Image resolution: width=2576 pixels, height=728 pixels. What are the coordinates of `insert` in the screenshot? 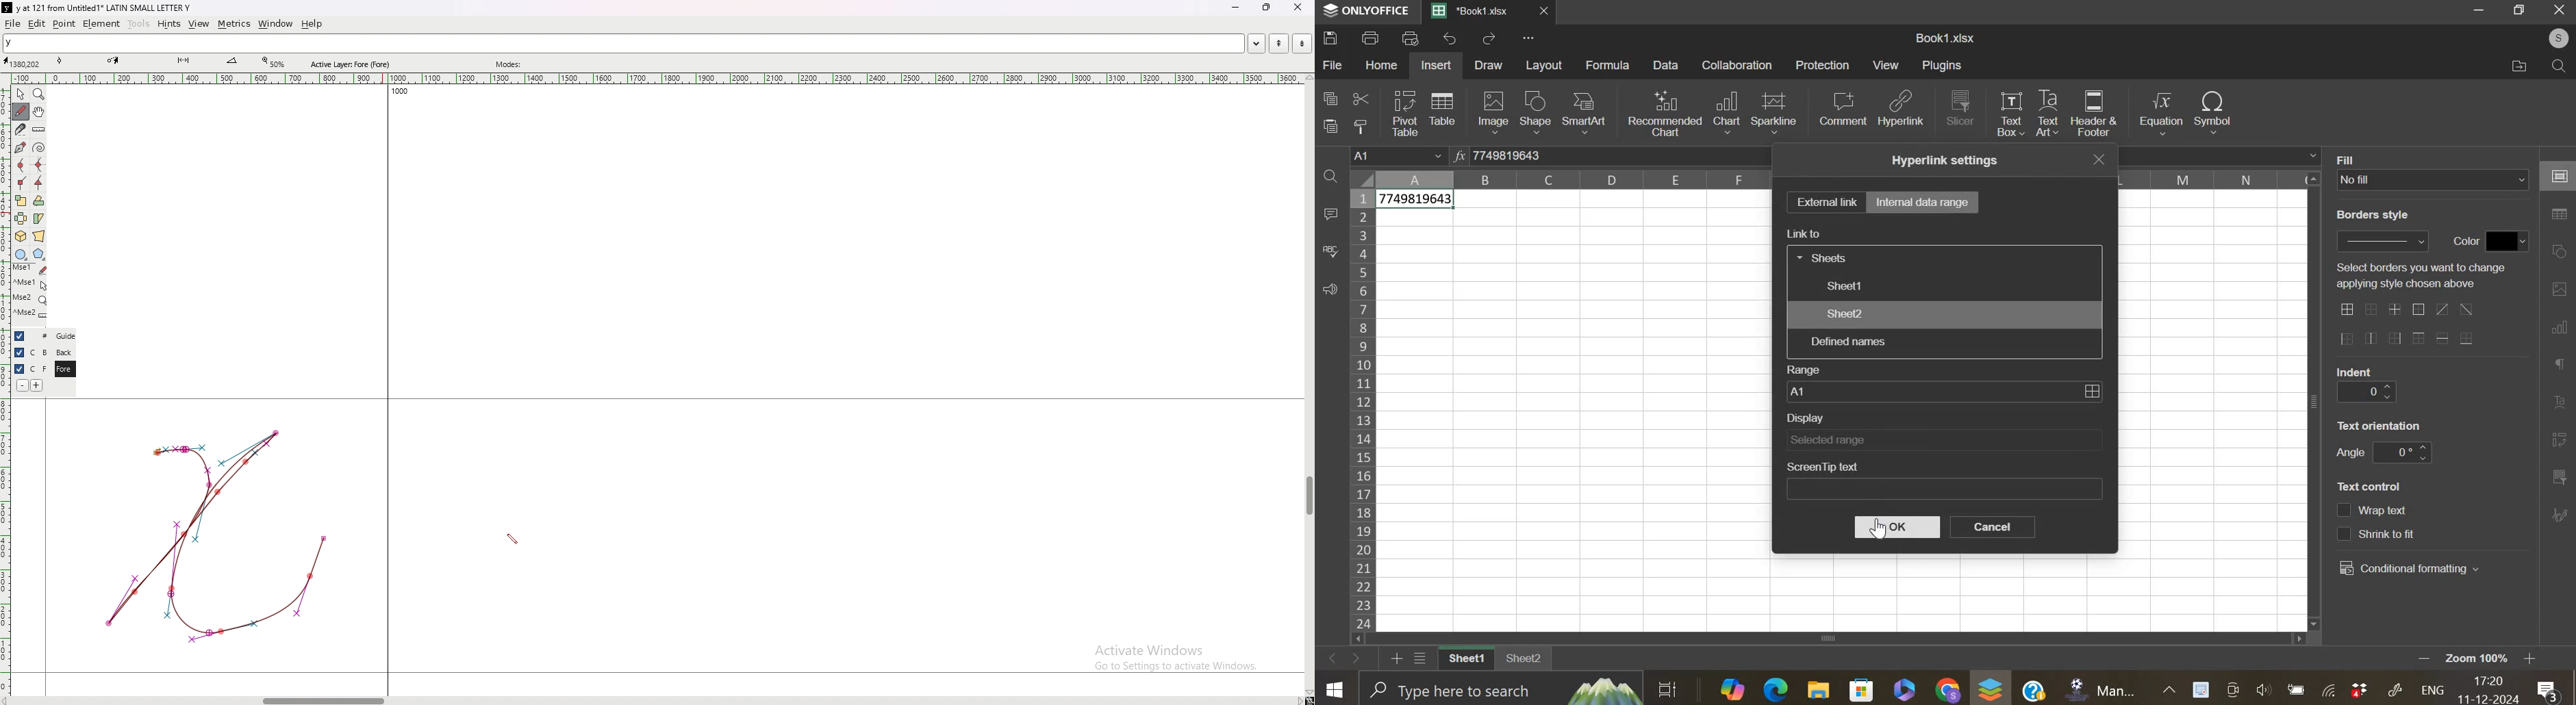 It's located at (1436, 65).